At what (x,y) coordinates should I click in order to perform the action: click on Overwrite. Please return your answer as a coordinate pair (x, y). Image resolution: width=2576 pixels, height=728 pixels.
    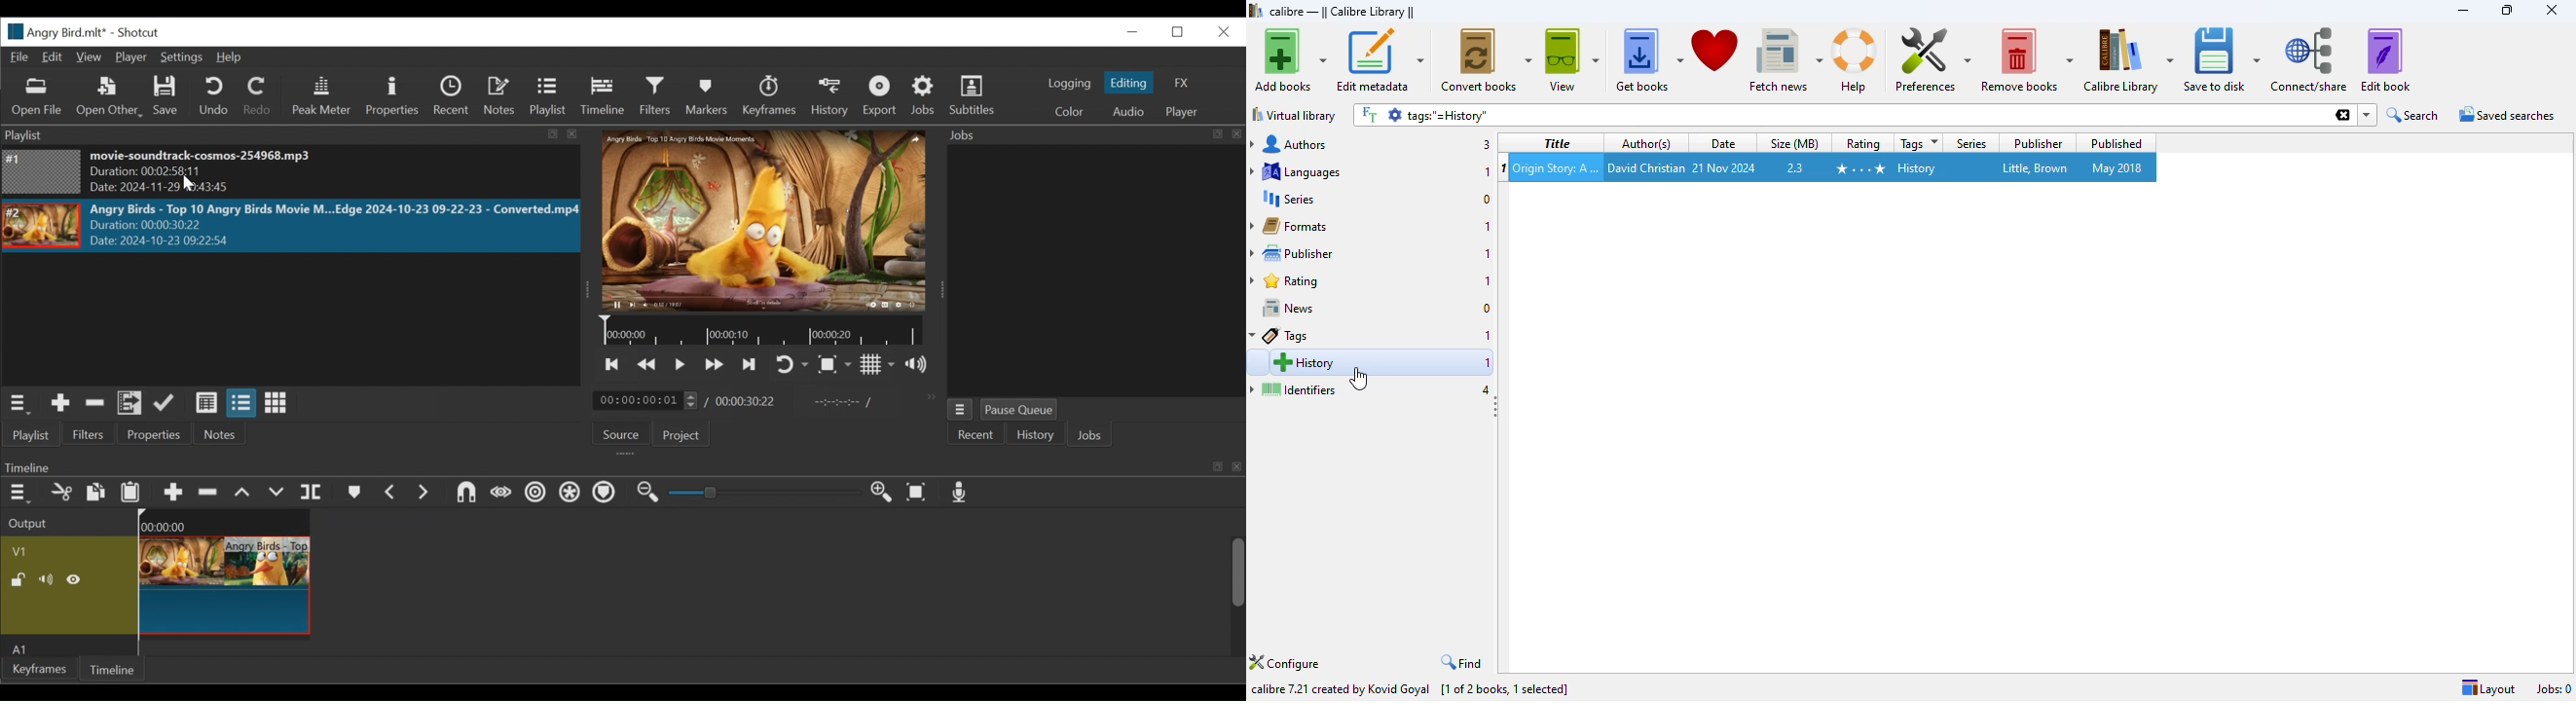
    Looking at the image, I should click on (277, 493).